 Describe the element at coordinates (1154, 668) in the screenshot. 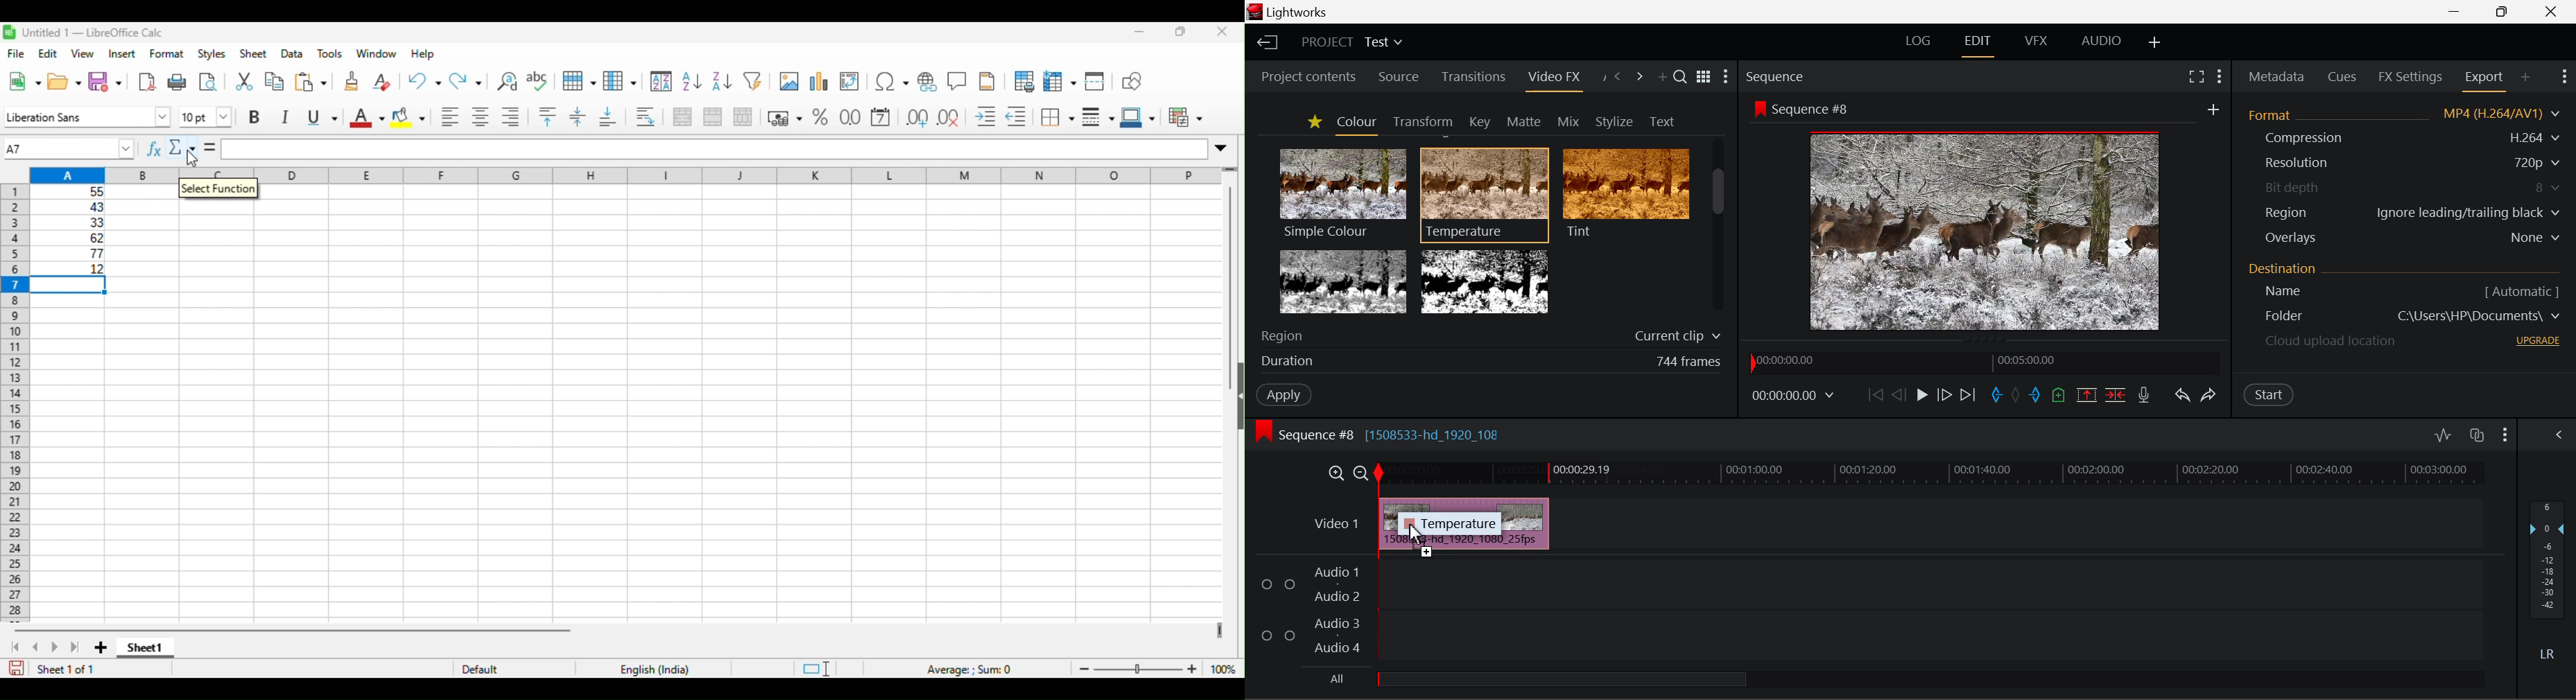

I see `zoom` at that location.